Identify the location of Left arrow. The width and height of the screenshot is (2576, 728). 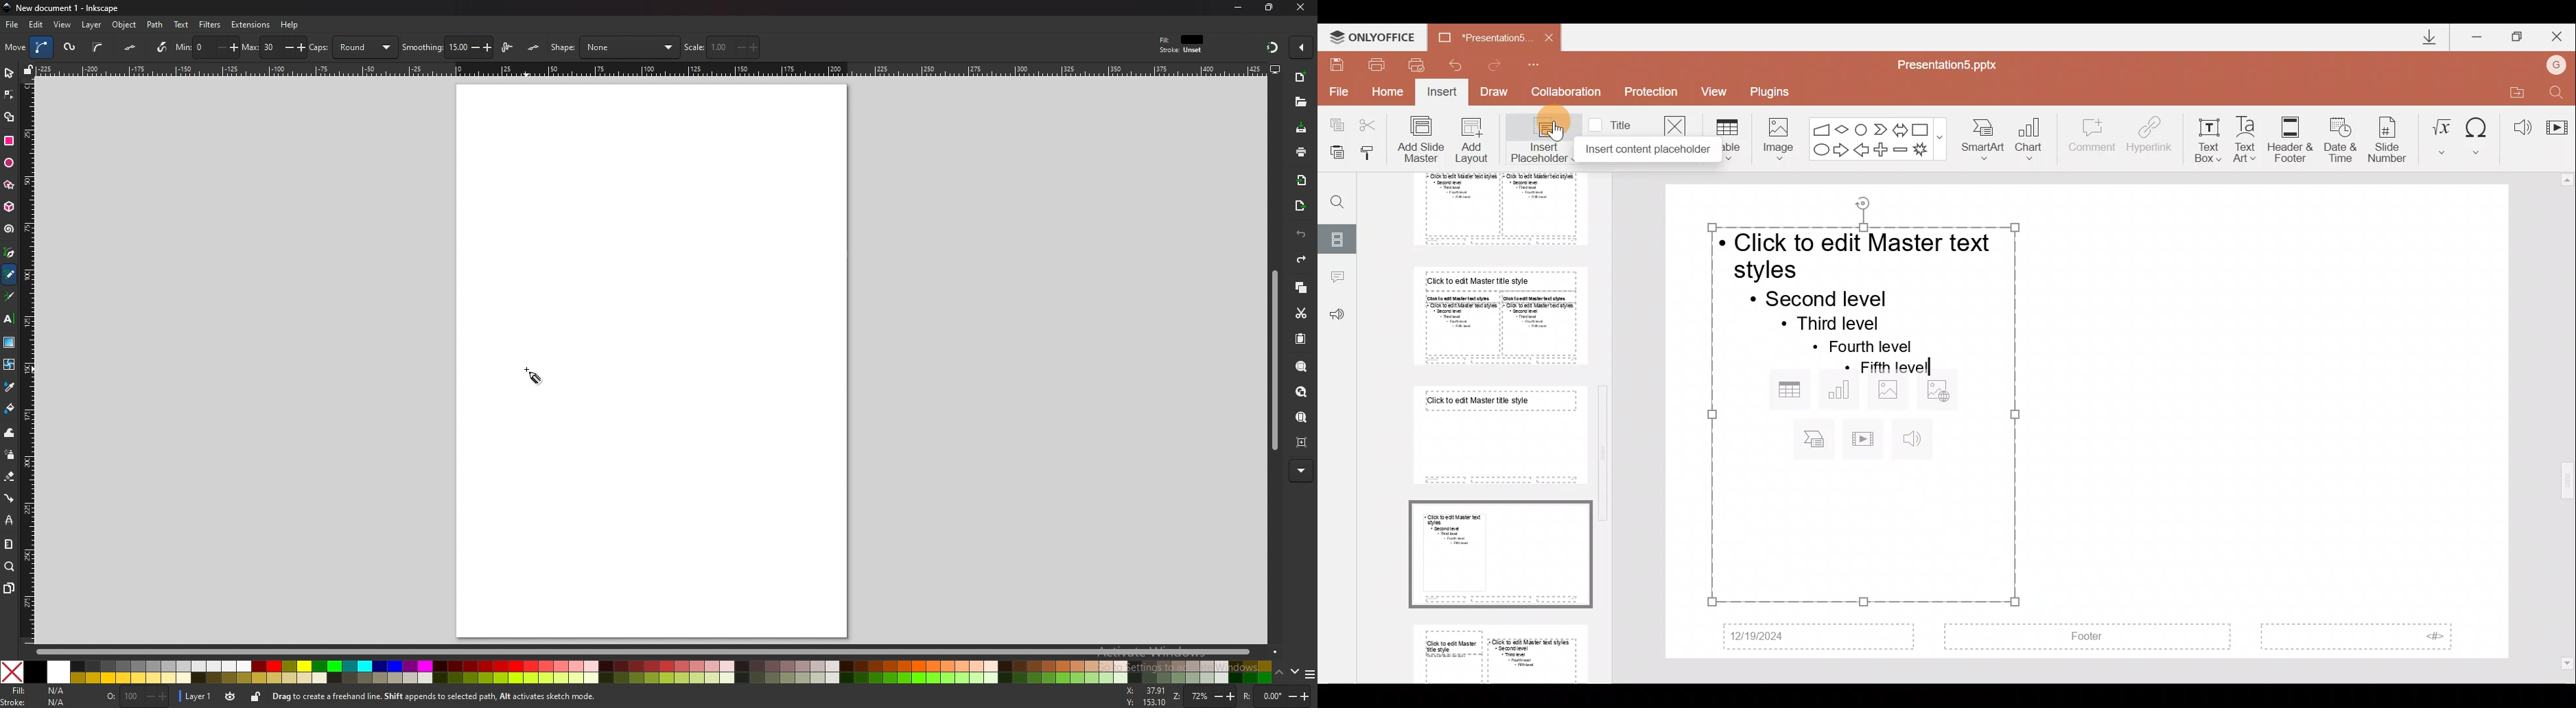
(1862, 151).